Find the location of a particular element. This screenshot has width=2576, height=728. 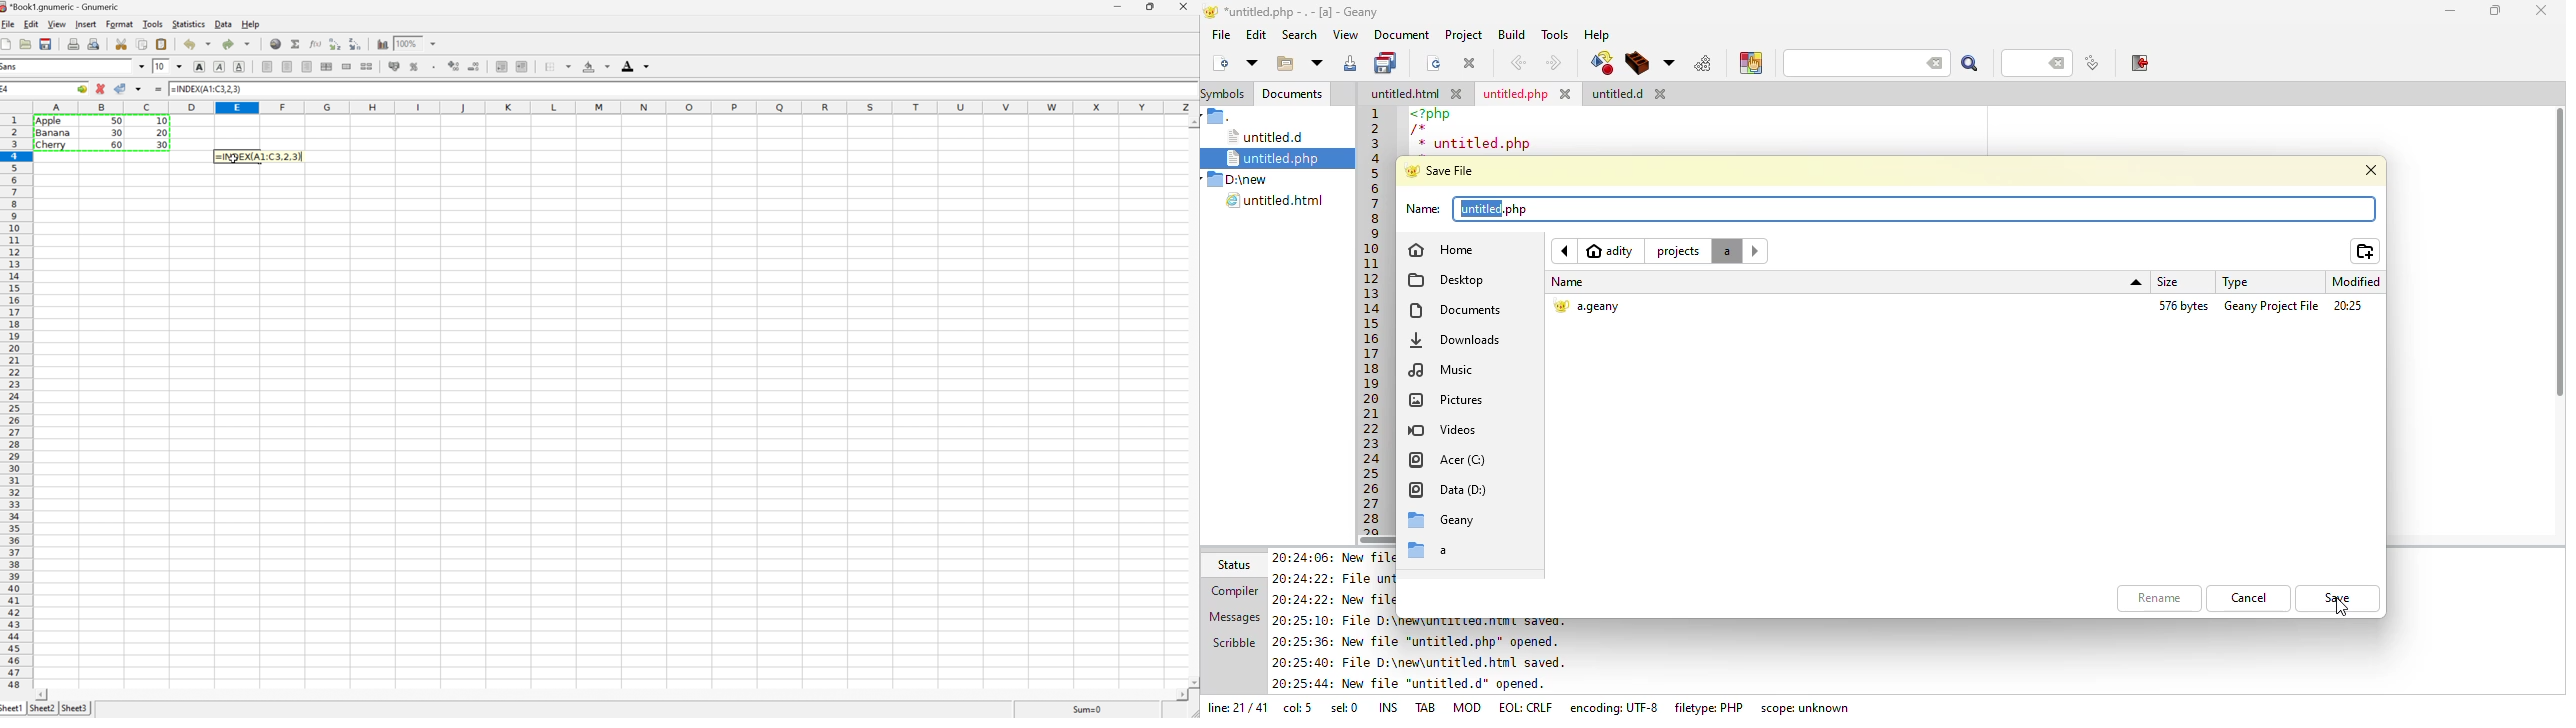

save is located at coordinates (25, 42).